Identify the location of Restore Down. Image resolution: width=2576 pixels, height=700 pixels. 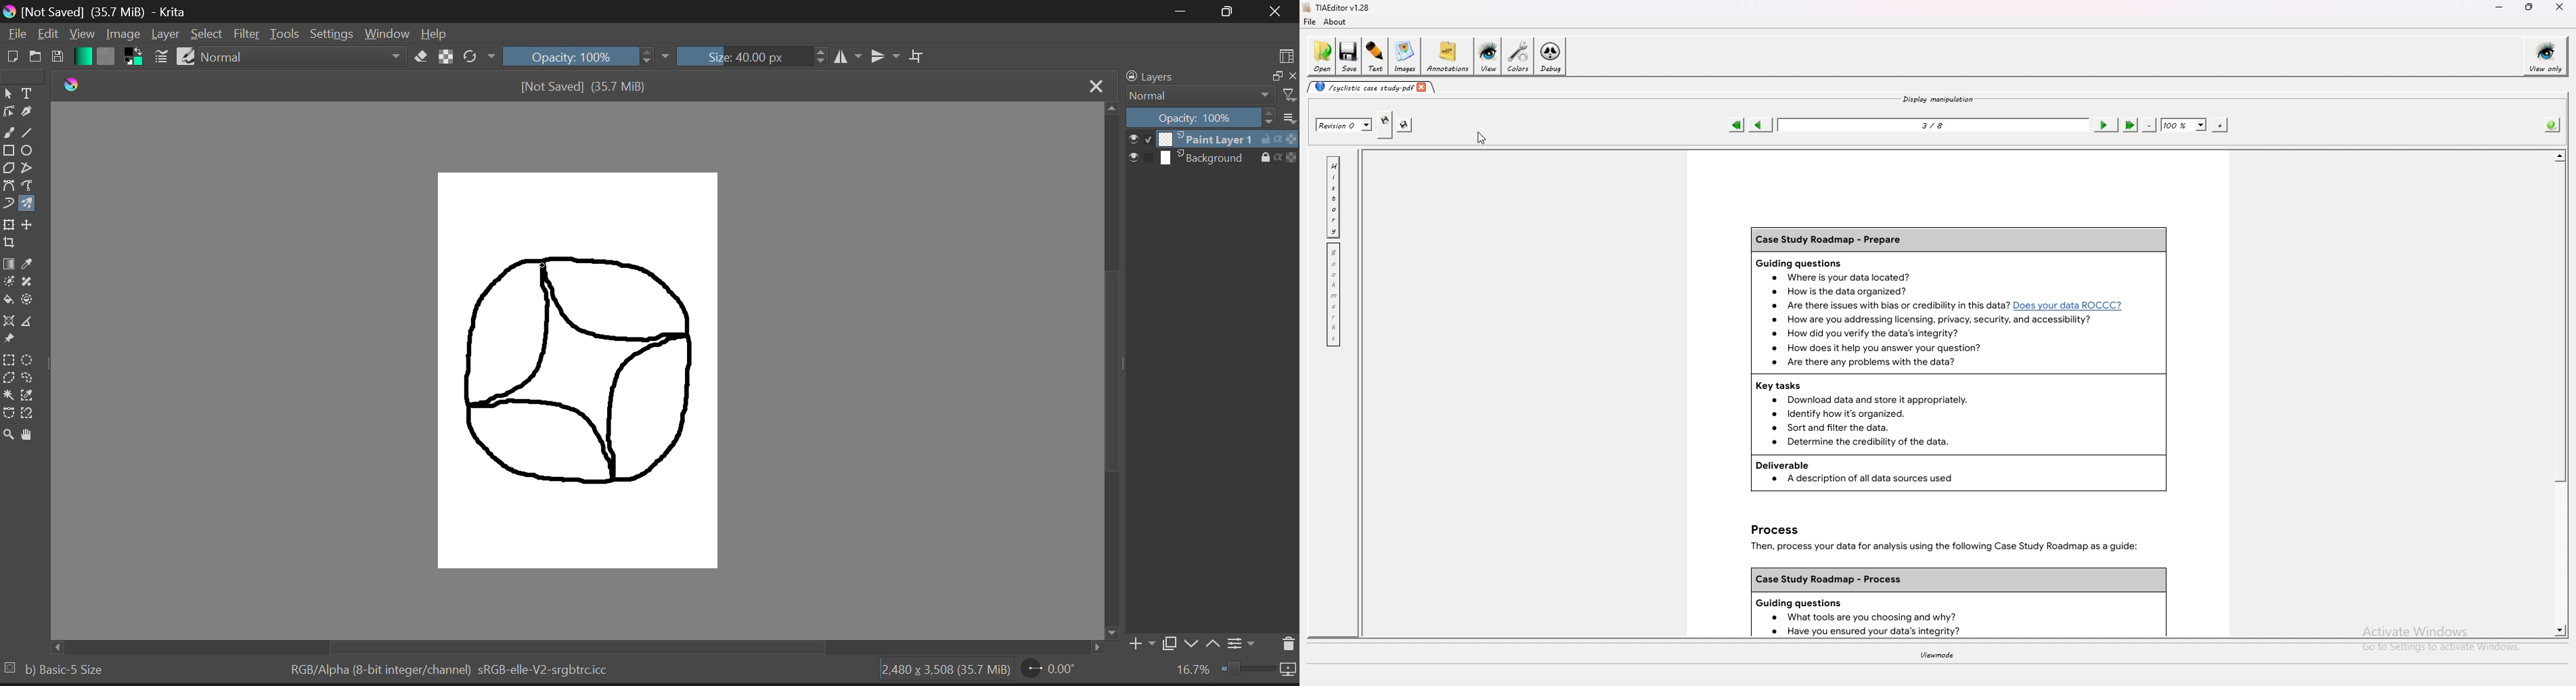
(1184, 11).